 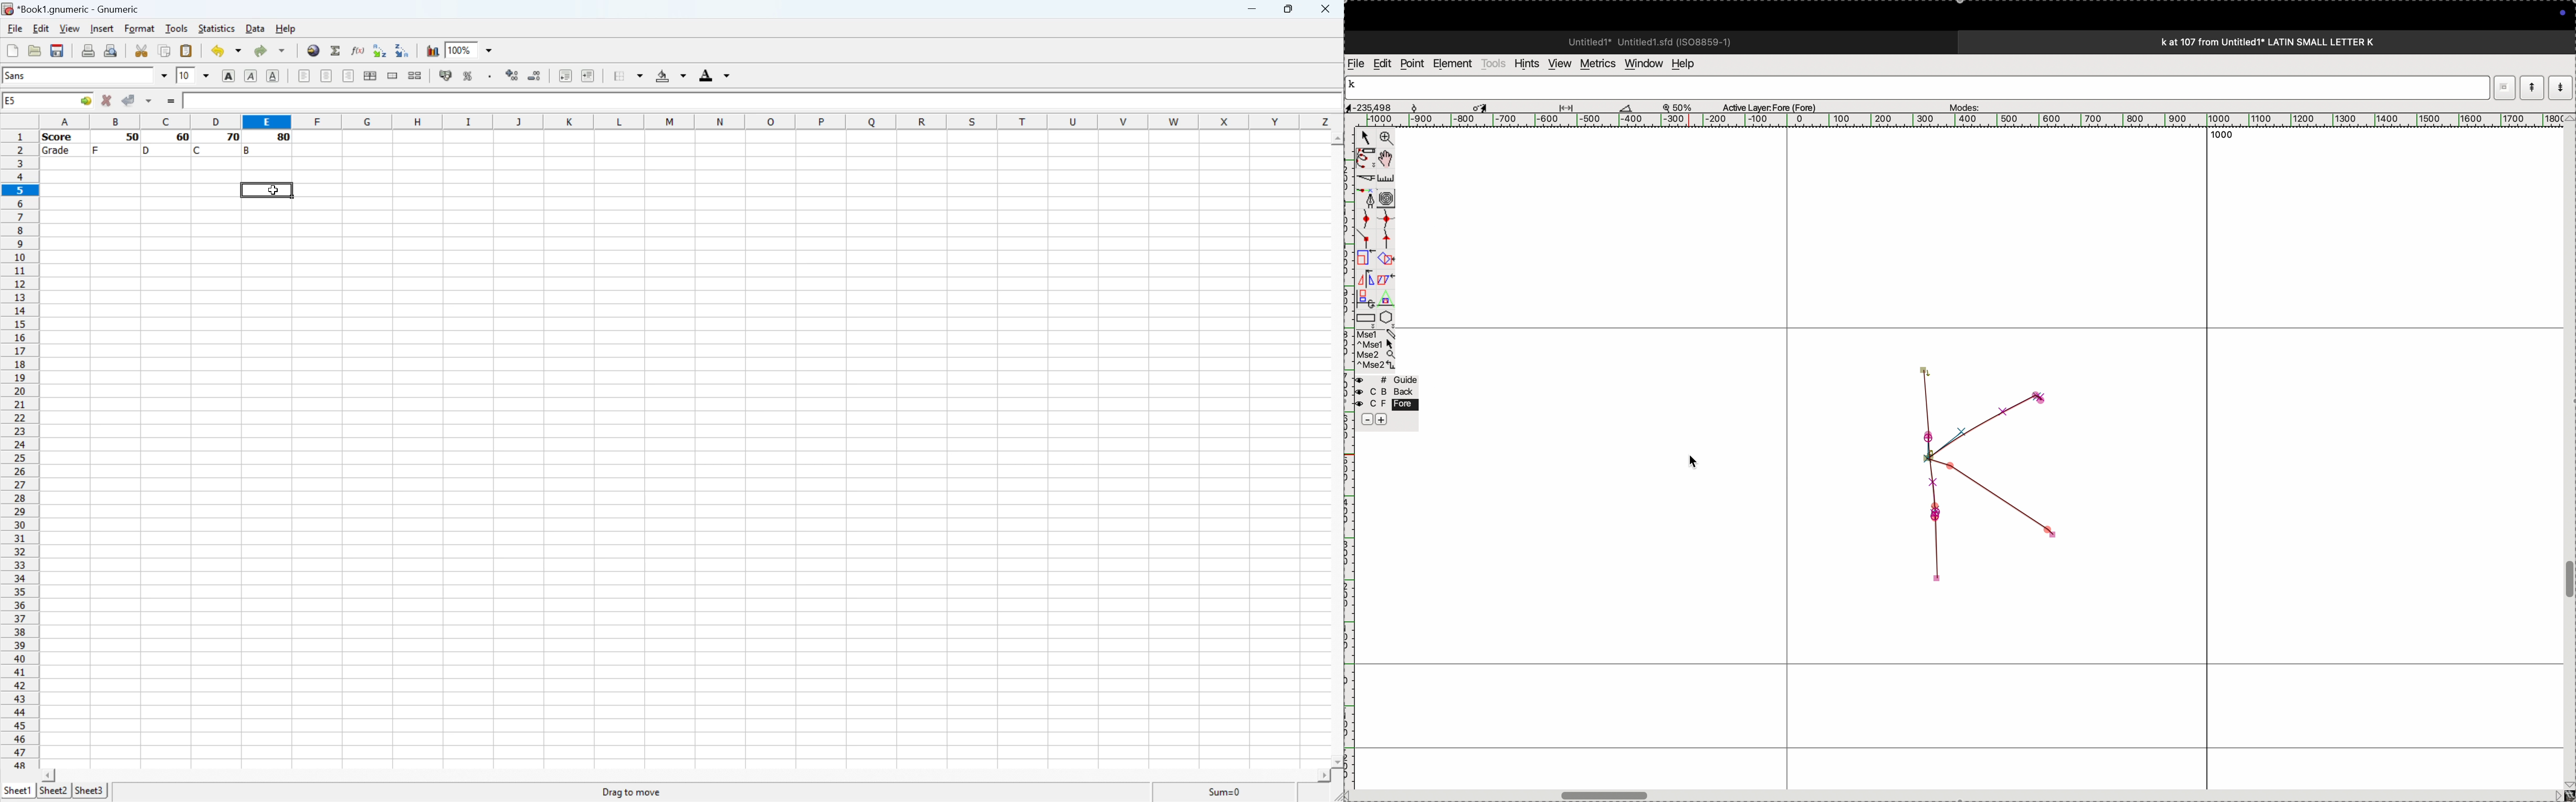 What do you see at coordinates (629, 75) in the screenshot?
I see `Borders` at bounding box center [629, 75].